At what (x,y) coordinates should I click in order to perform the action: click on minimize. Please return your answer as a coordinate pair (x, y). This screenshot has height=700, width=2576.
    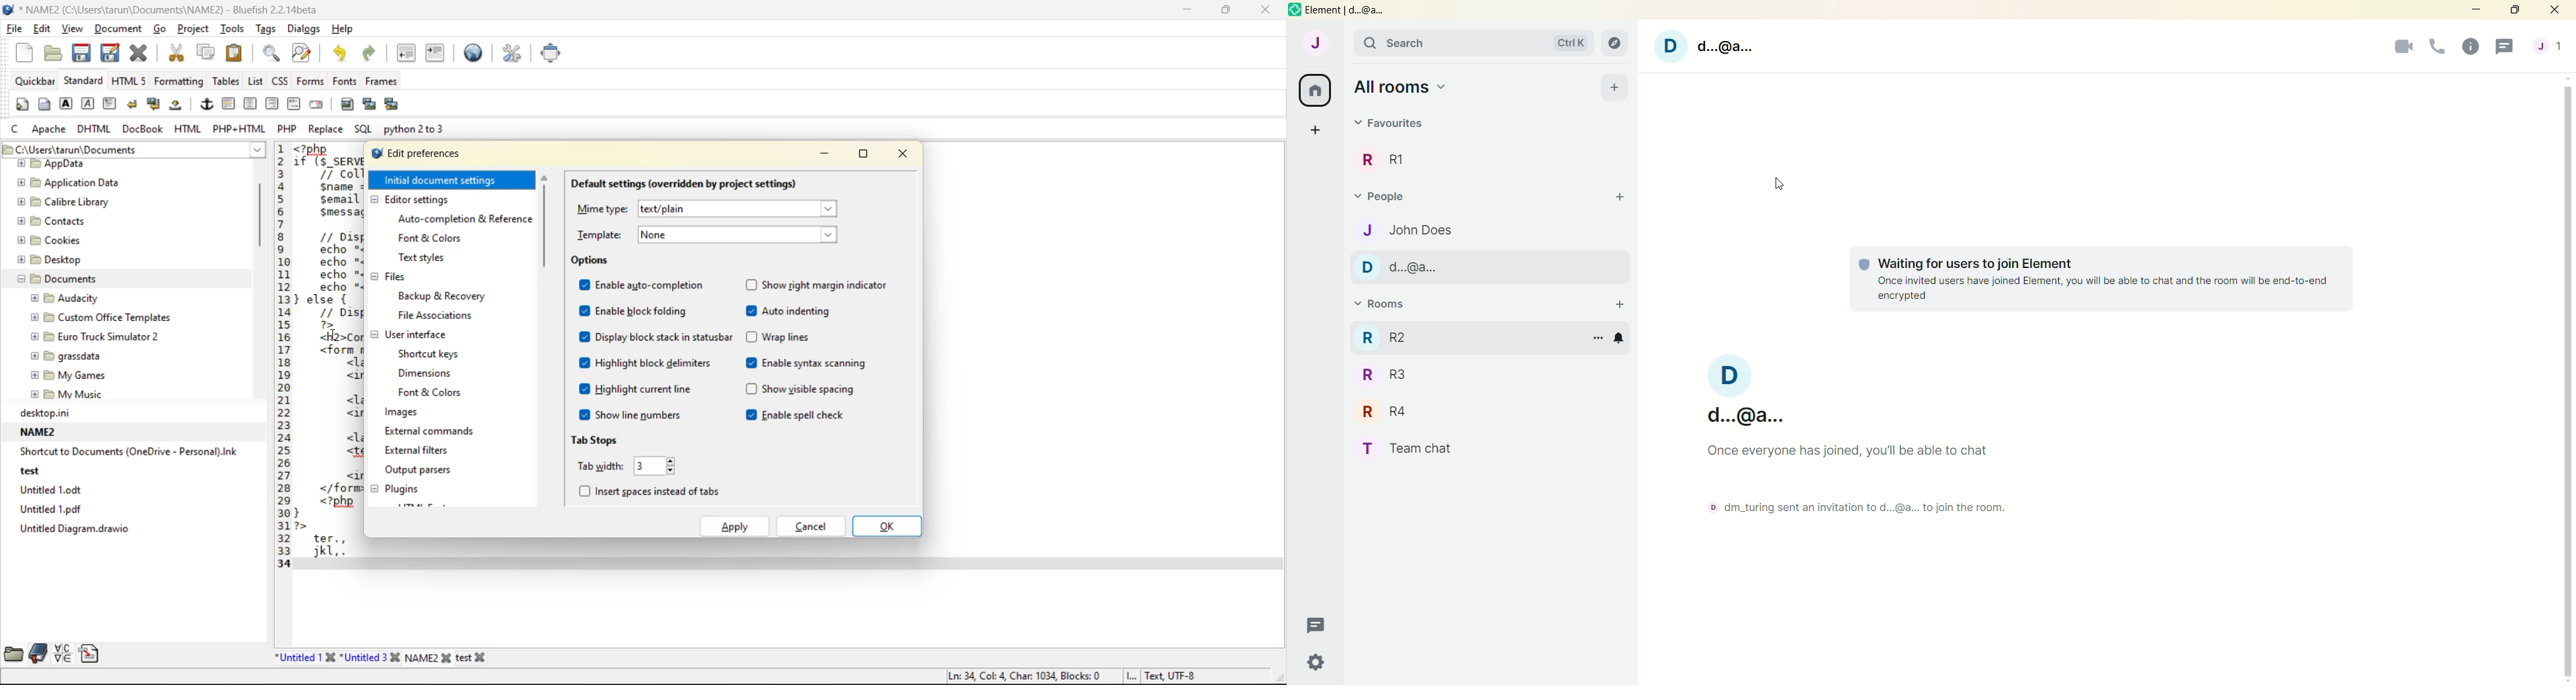
    Looking at the image, I should click on (1189, 10).